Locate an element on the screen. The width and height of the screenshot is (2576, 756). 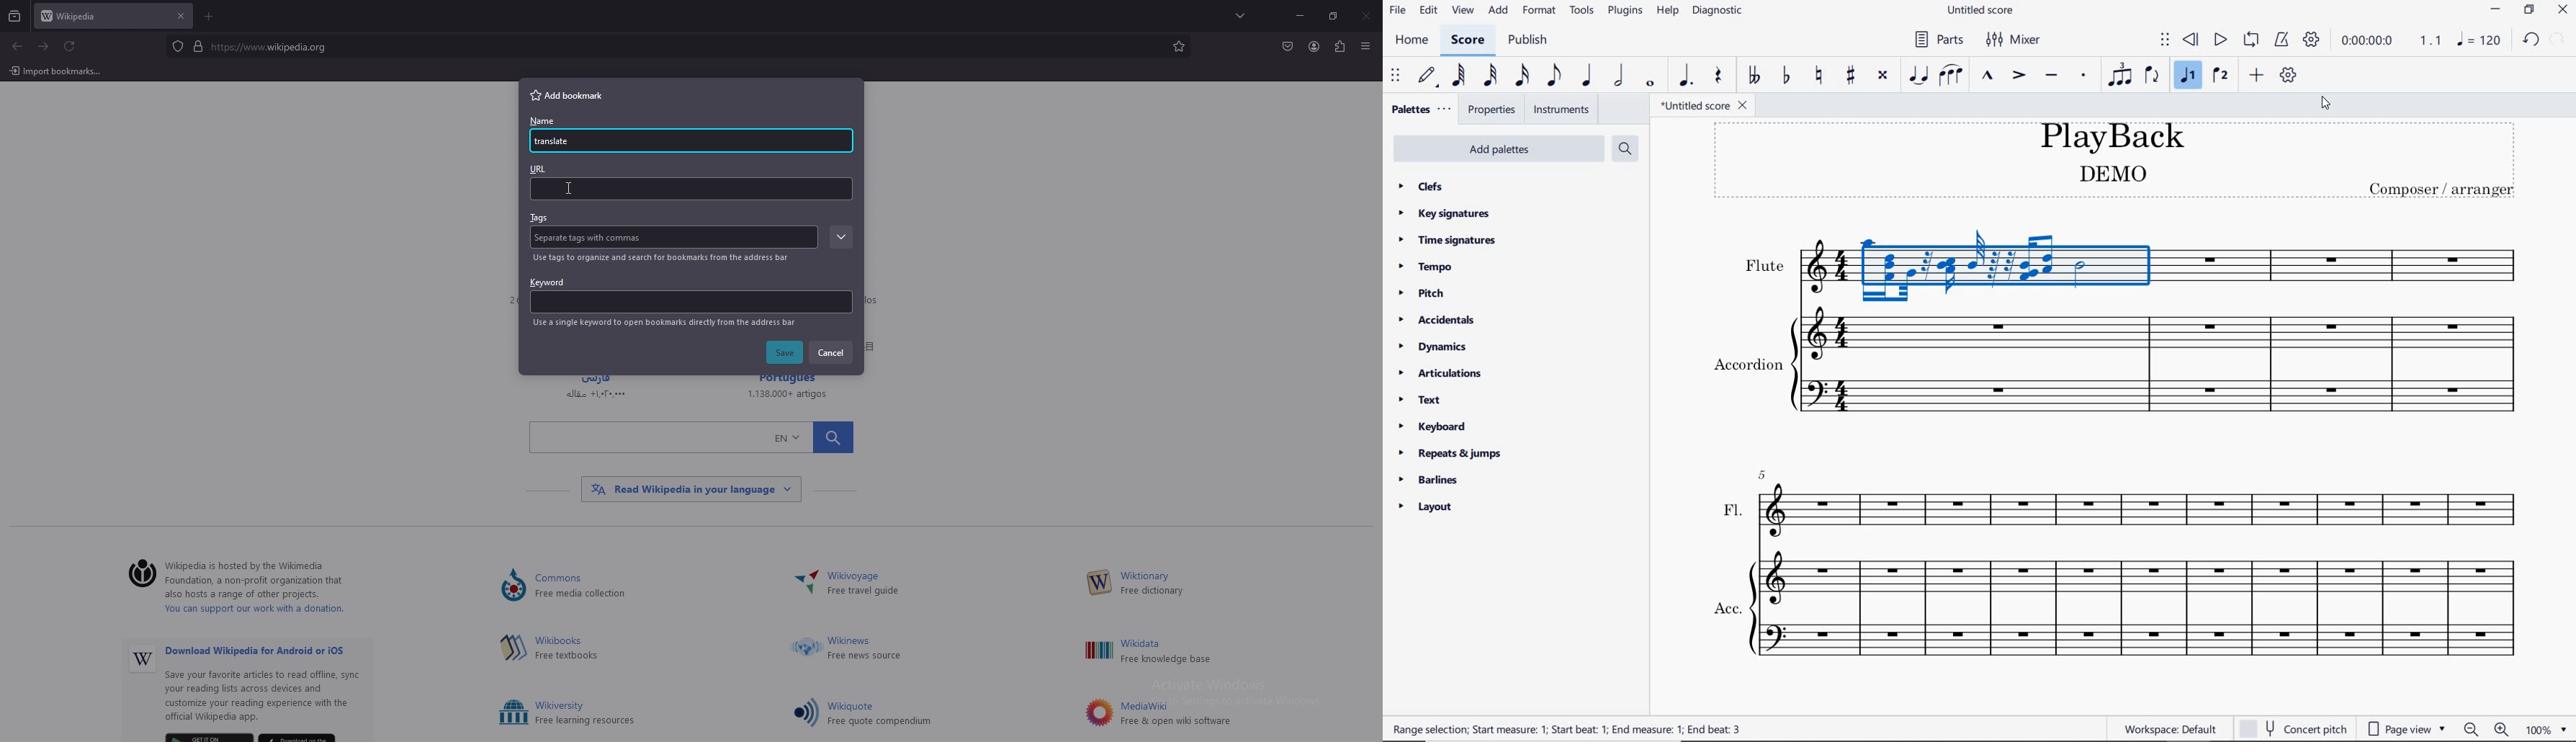
page view is located at coordinates (2407, 729).